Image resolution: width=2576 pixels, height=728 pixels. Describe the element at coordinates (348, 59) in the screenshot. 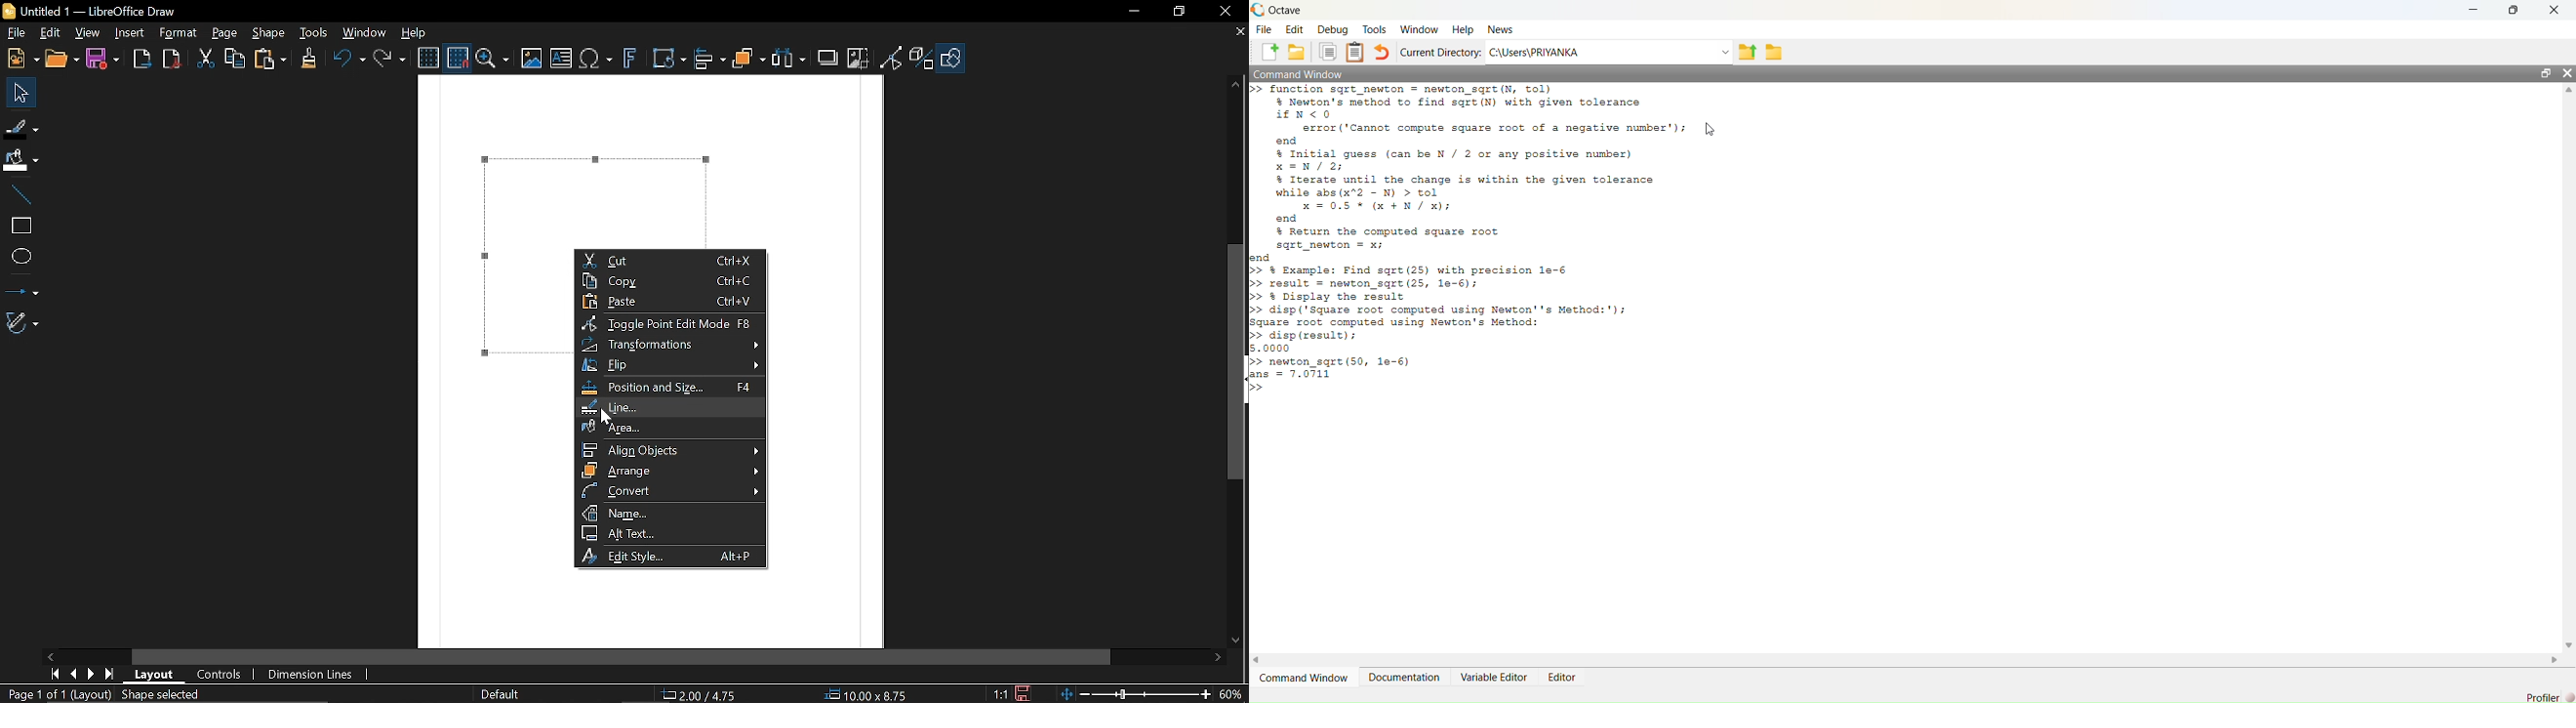

I see `Undo` at that location.